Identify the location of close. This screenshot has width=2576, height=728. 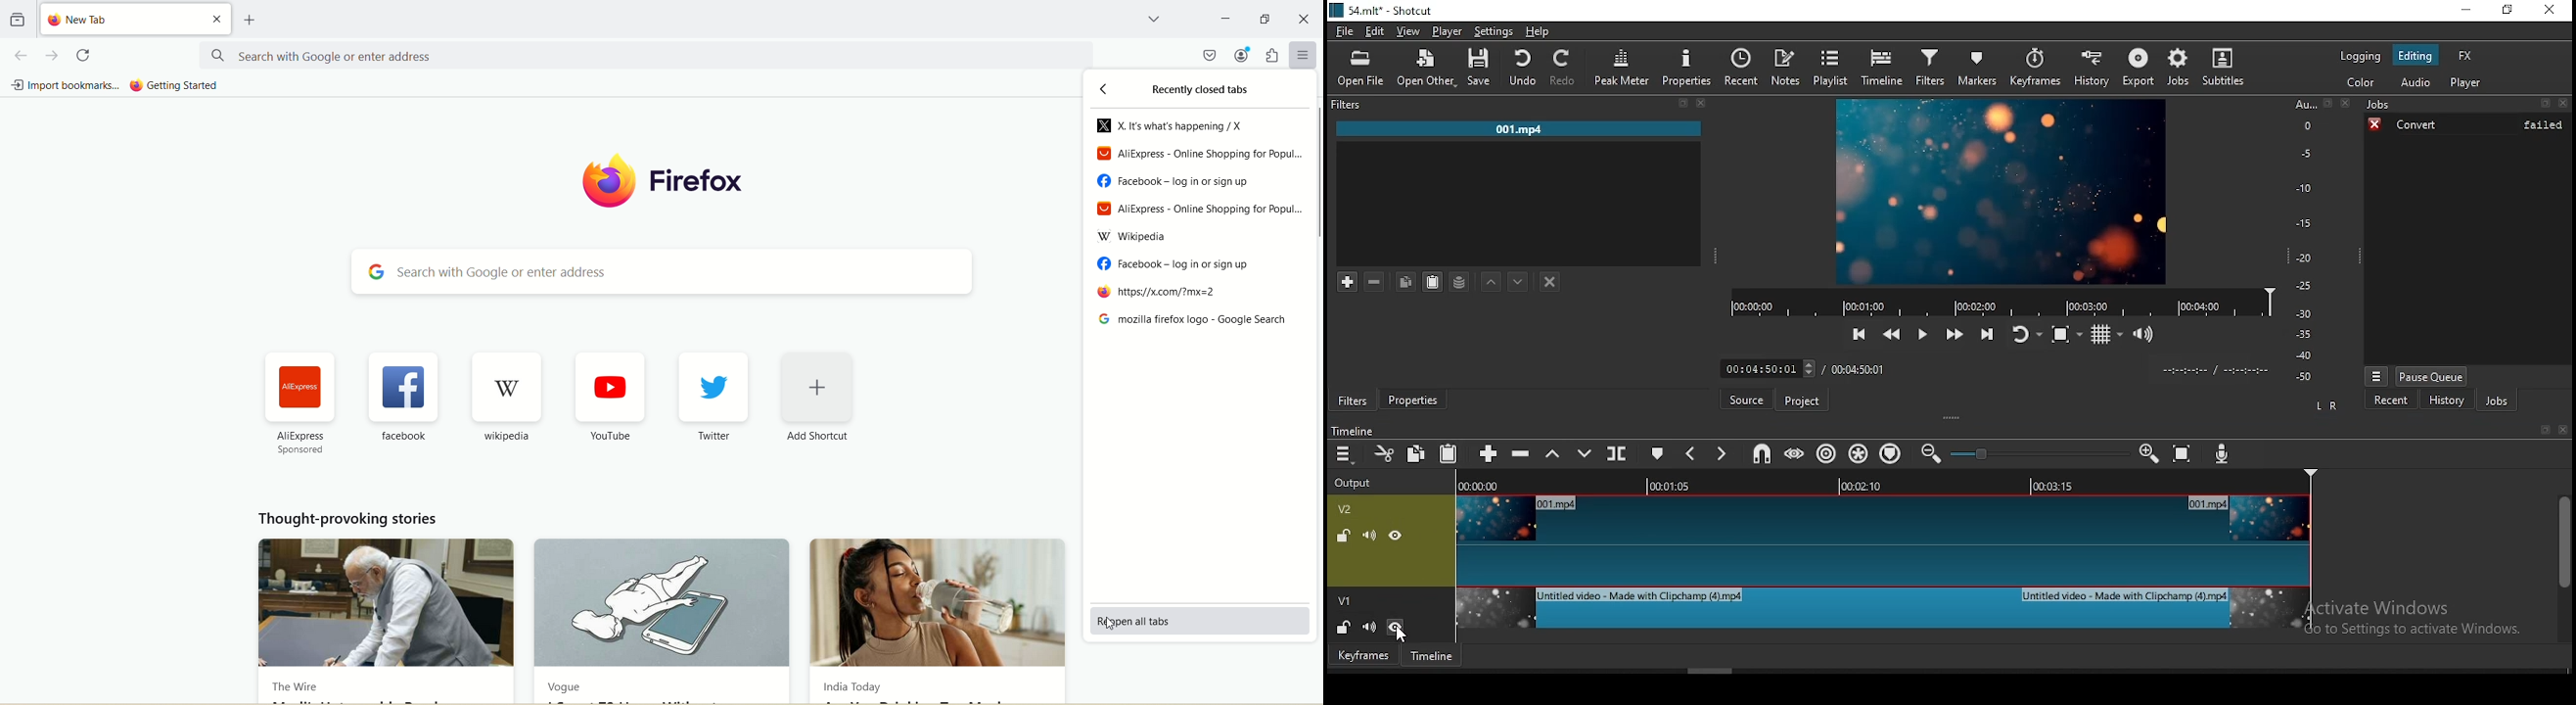
(2565, 431).